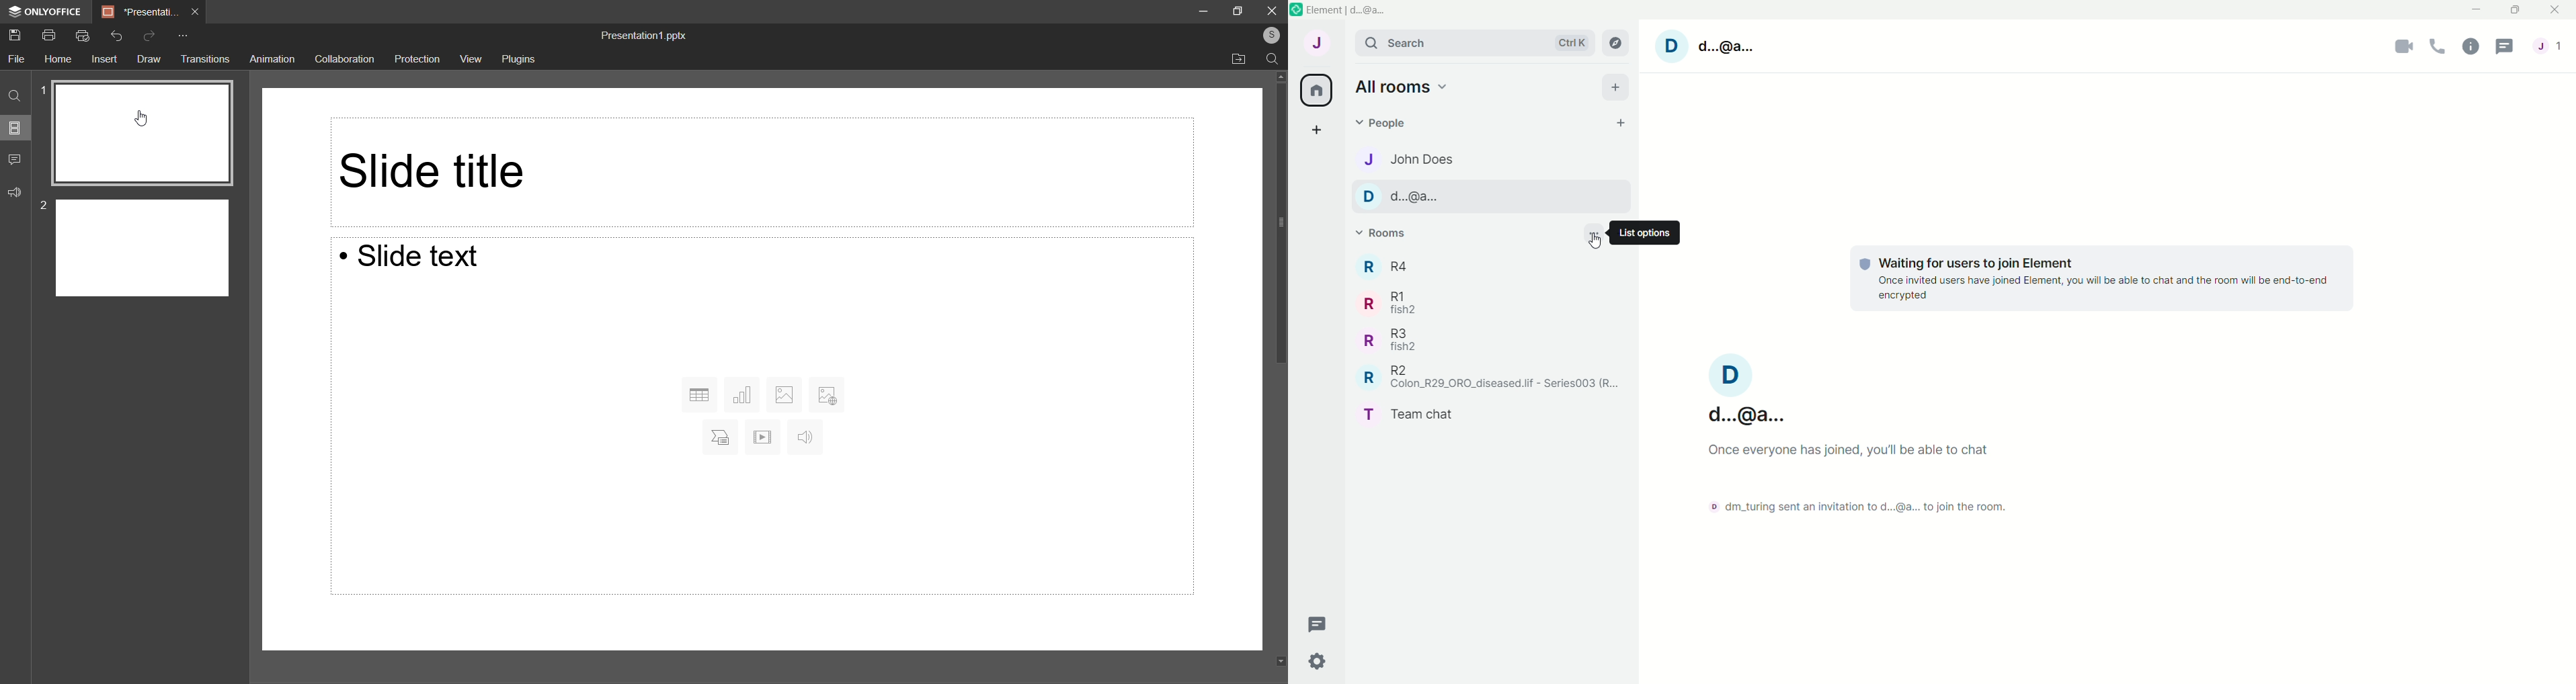 Image resolution: width=2576 pixels, height=700 pixels. What do you see at coordinates (116, 36) in the screenshot?
I see `Undo` at bounding box center [116, 36].